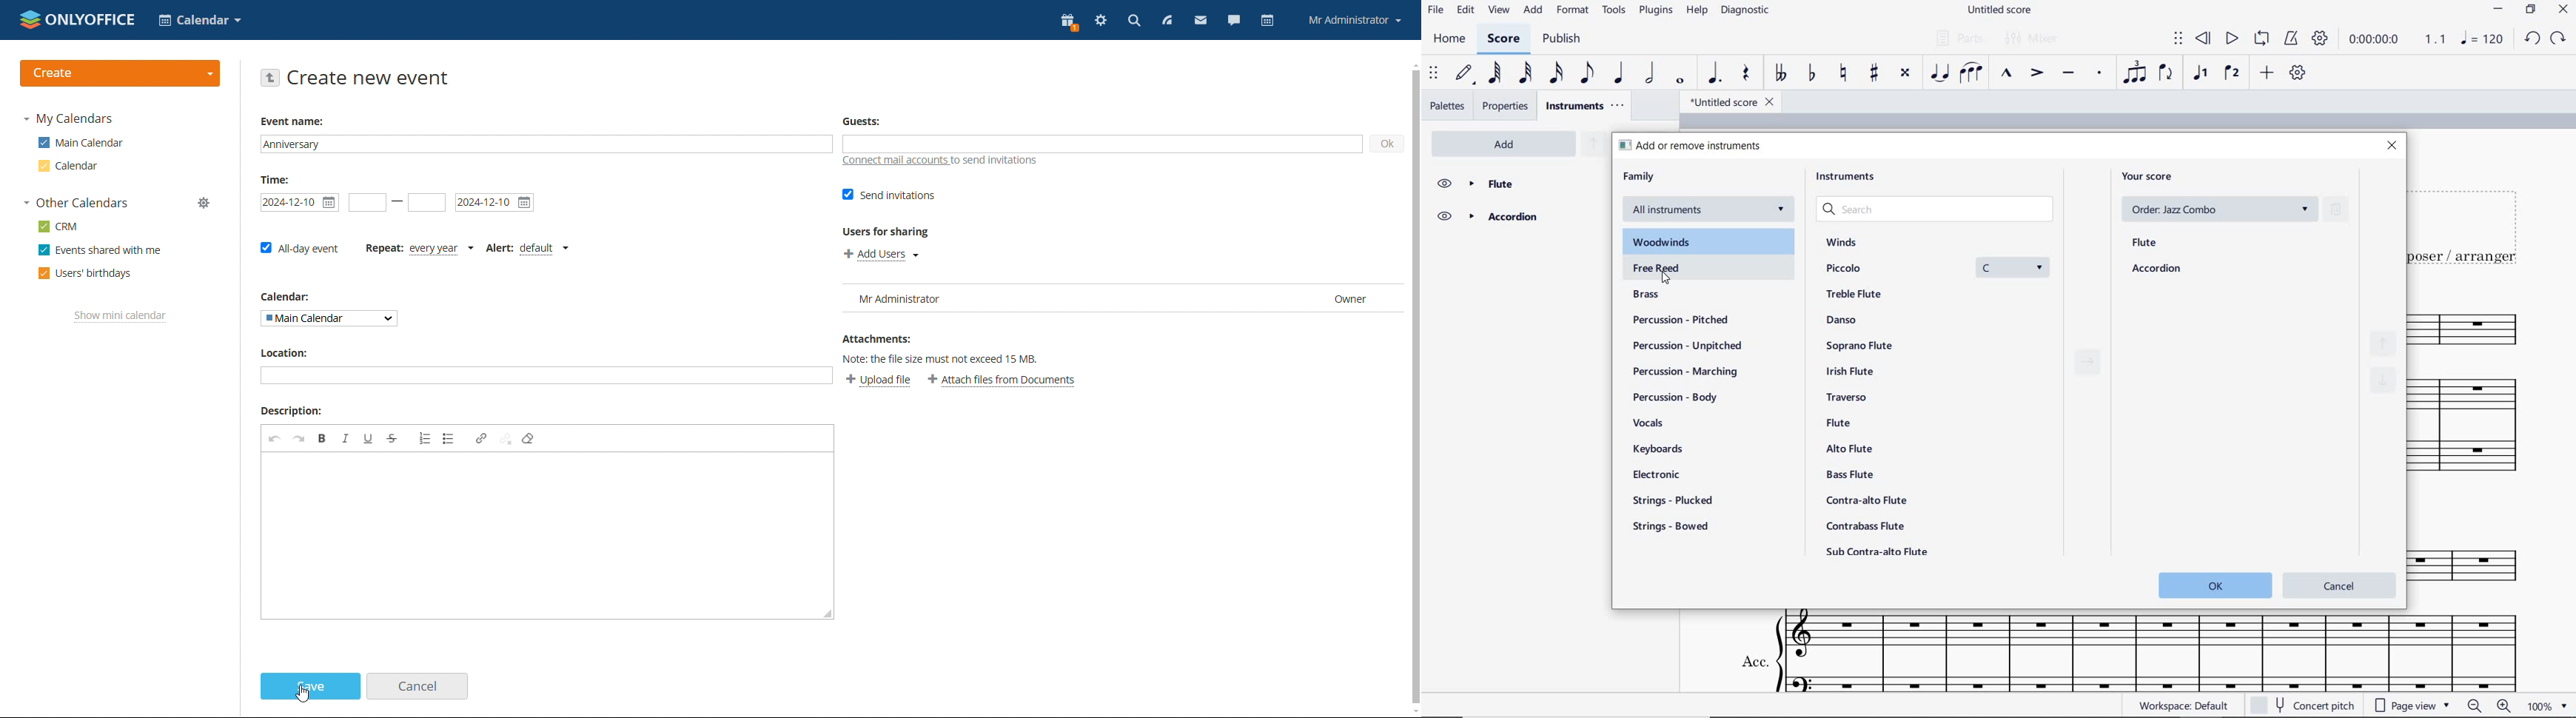 This screenshot has width=2576, height=728. Describe the element at coordinates (1865, 527) in the screenshot. I see `contrabass flute` at that location.